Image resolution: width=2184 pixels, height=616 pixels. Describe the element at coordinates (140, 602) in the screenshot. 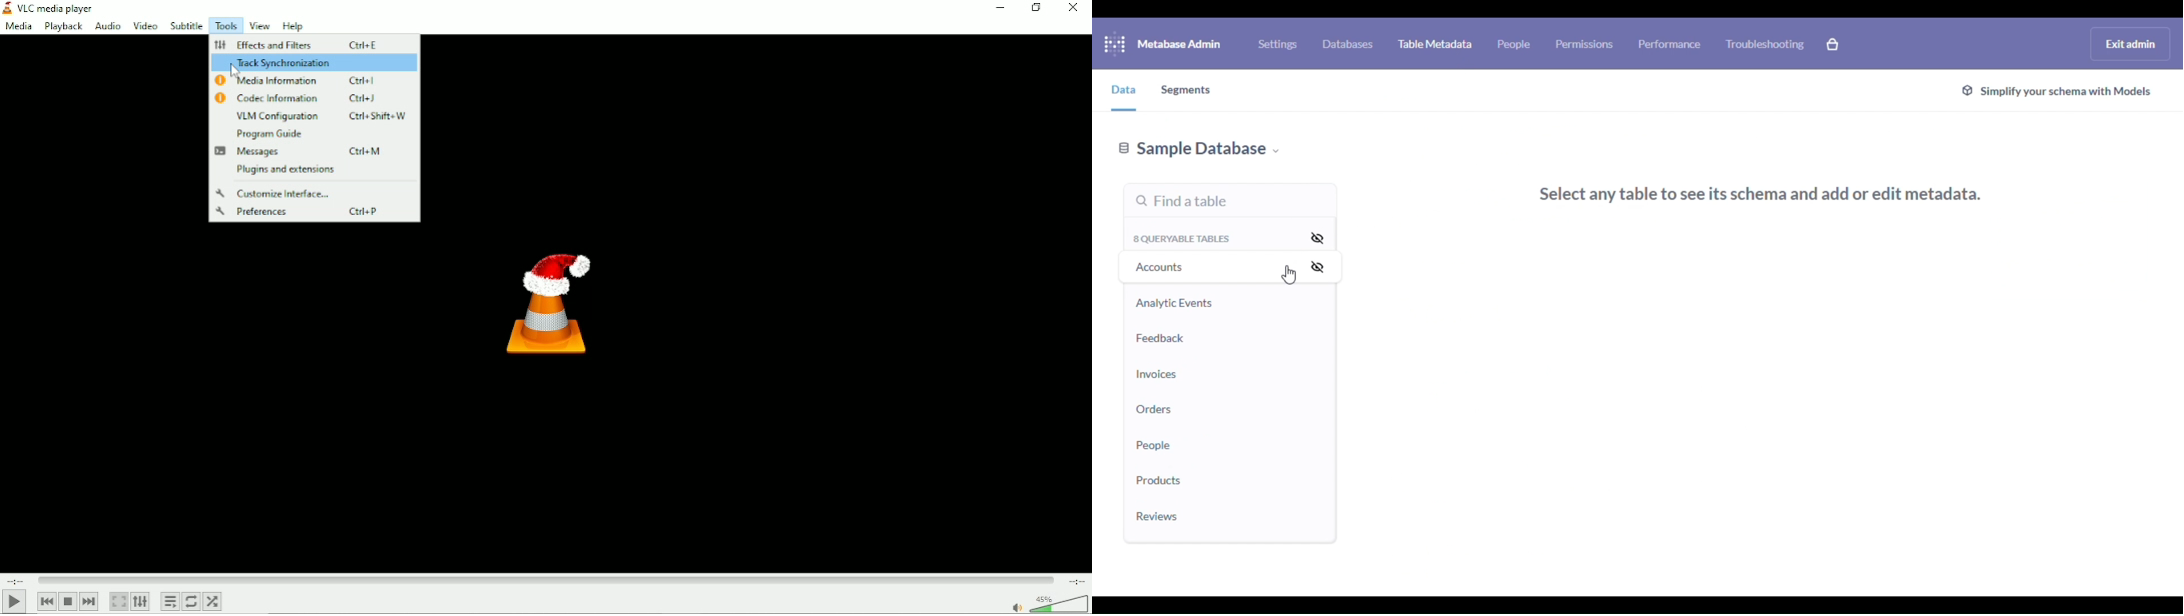

I see `Show extended settings` at that location.